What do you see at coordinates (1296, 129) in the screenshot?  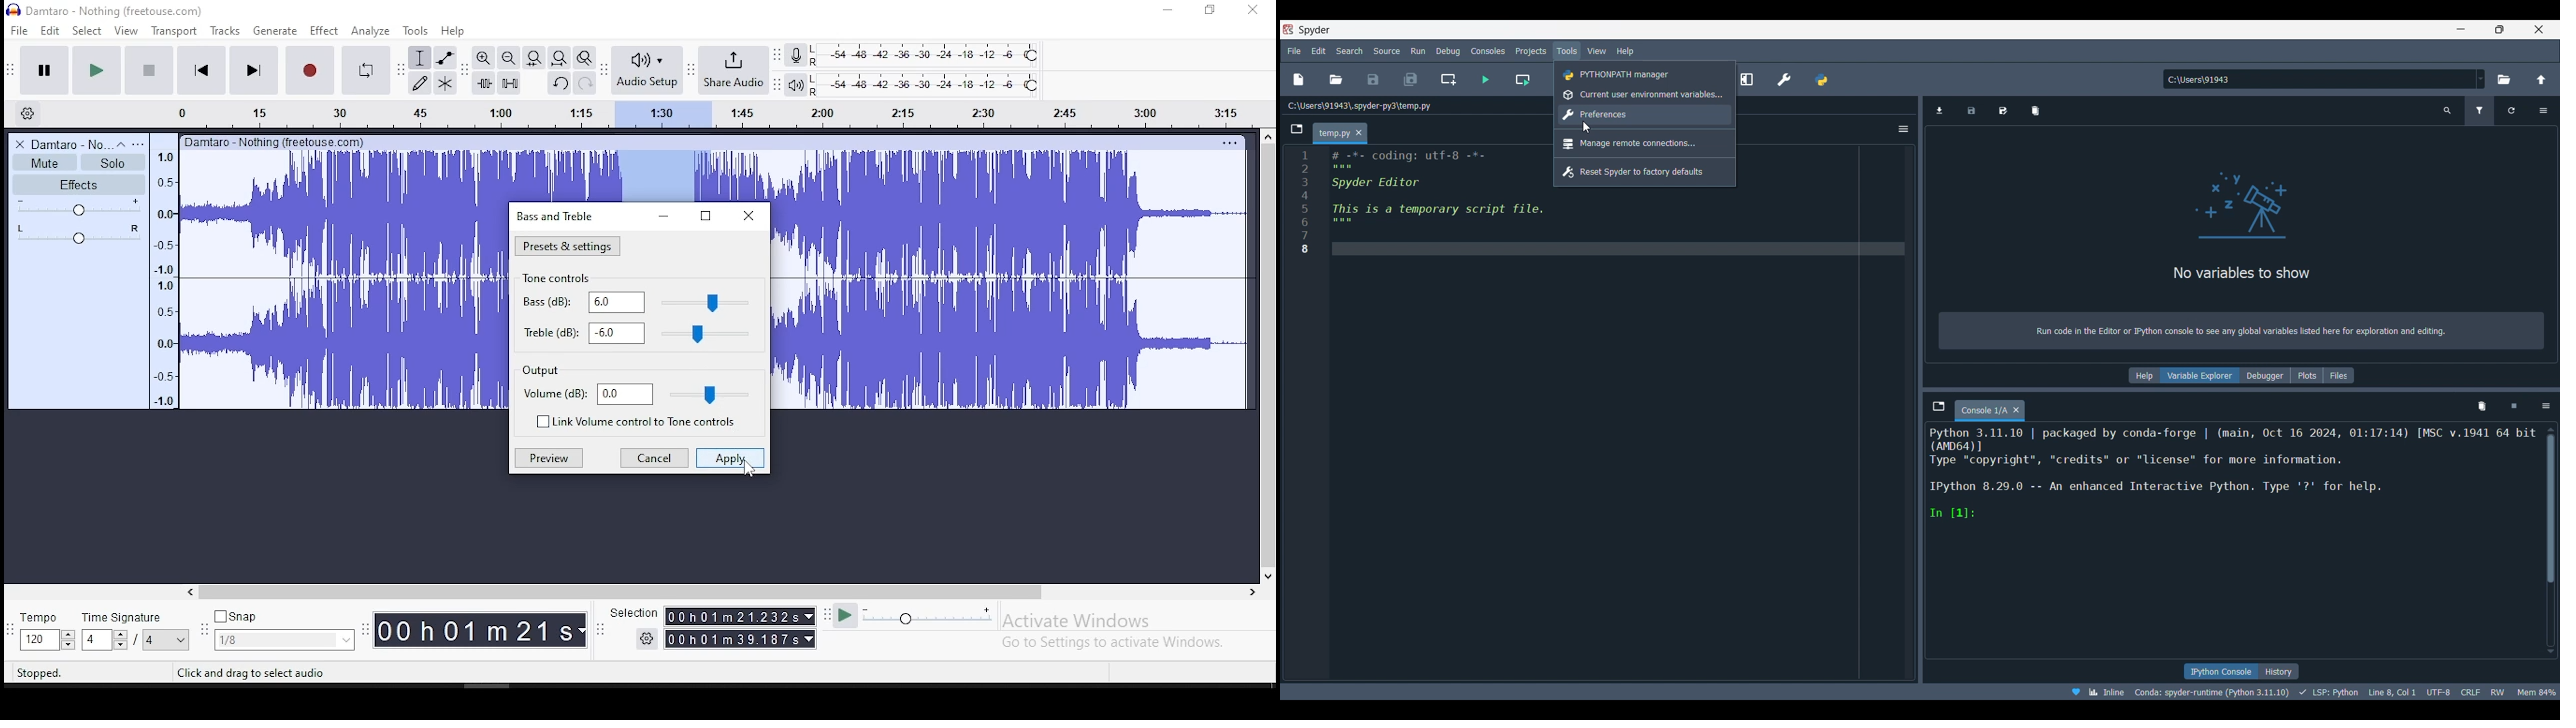 I see `Browse tabs` at bounding box center [1296, 129].